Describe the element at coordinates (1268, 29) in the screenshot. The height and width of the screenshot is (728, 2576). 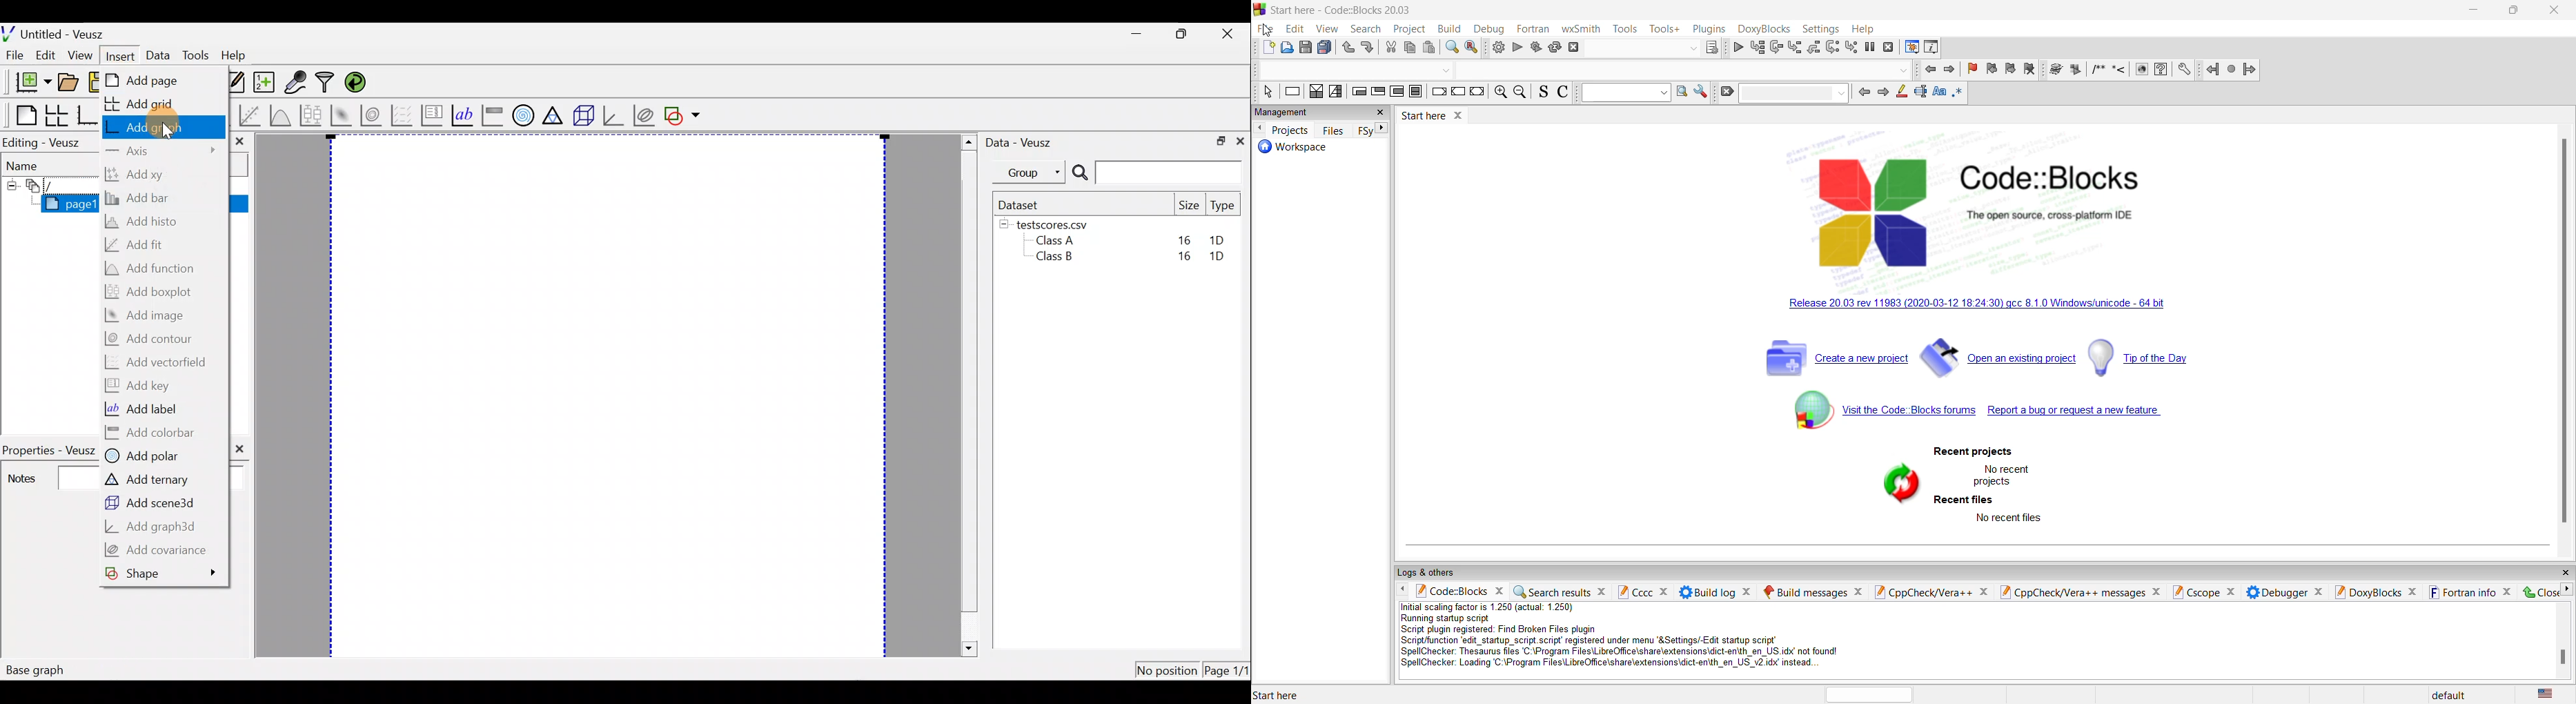
I see `file` at that location.